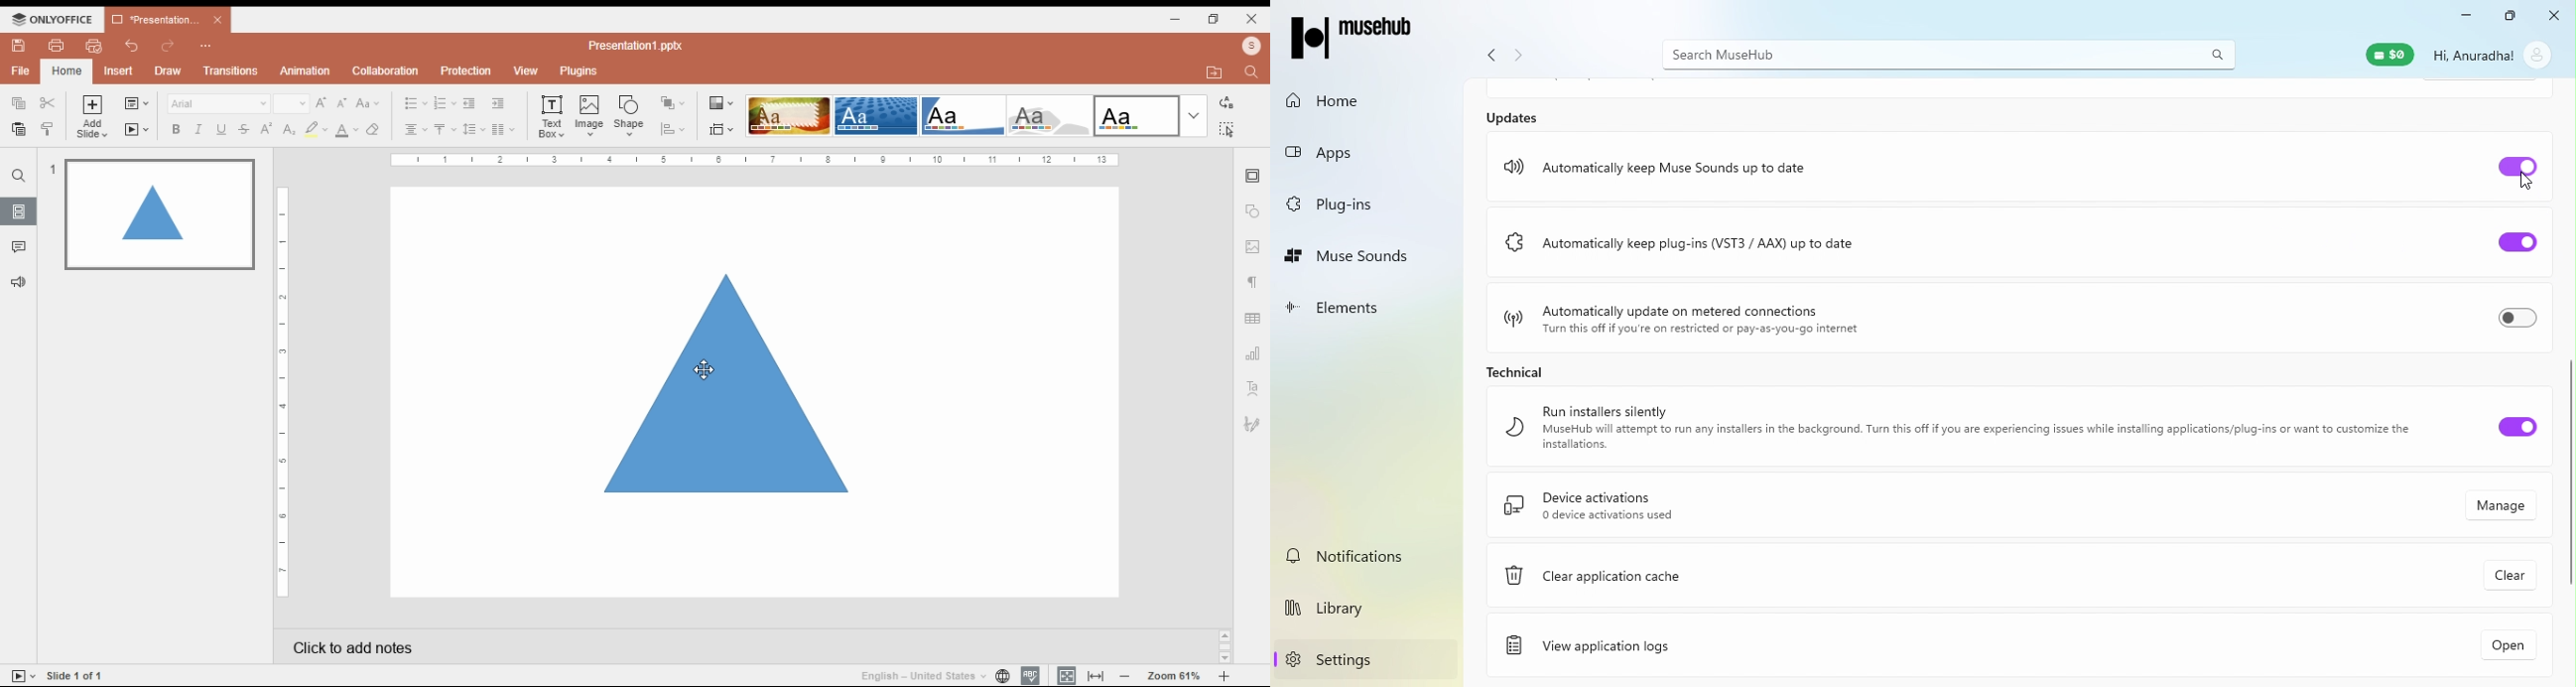  What do you see at coordinates (1537, 373) in the screenshot?
I see `Technical` at bounding box center [1537, 373].